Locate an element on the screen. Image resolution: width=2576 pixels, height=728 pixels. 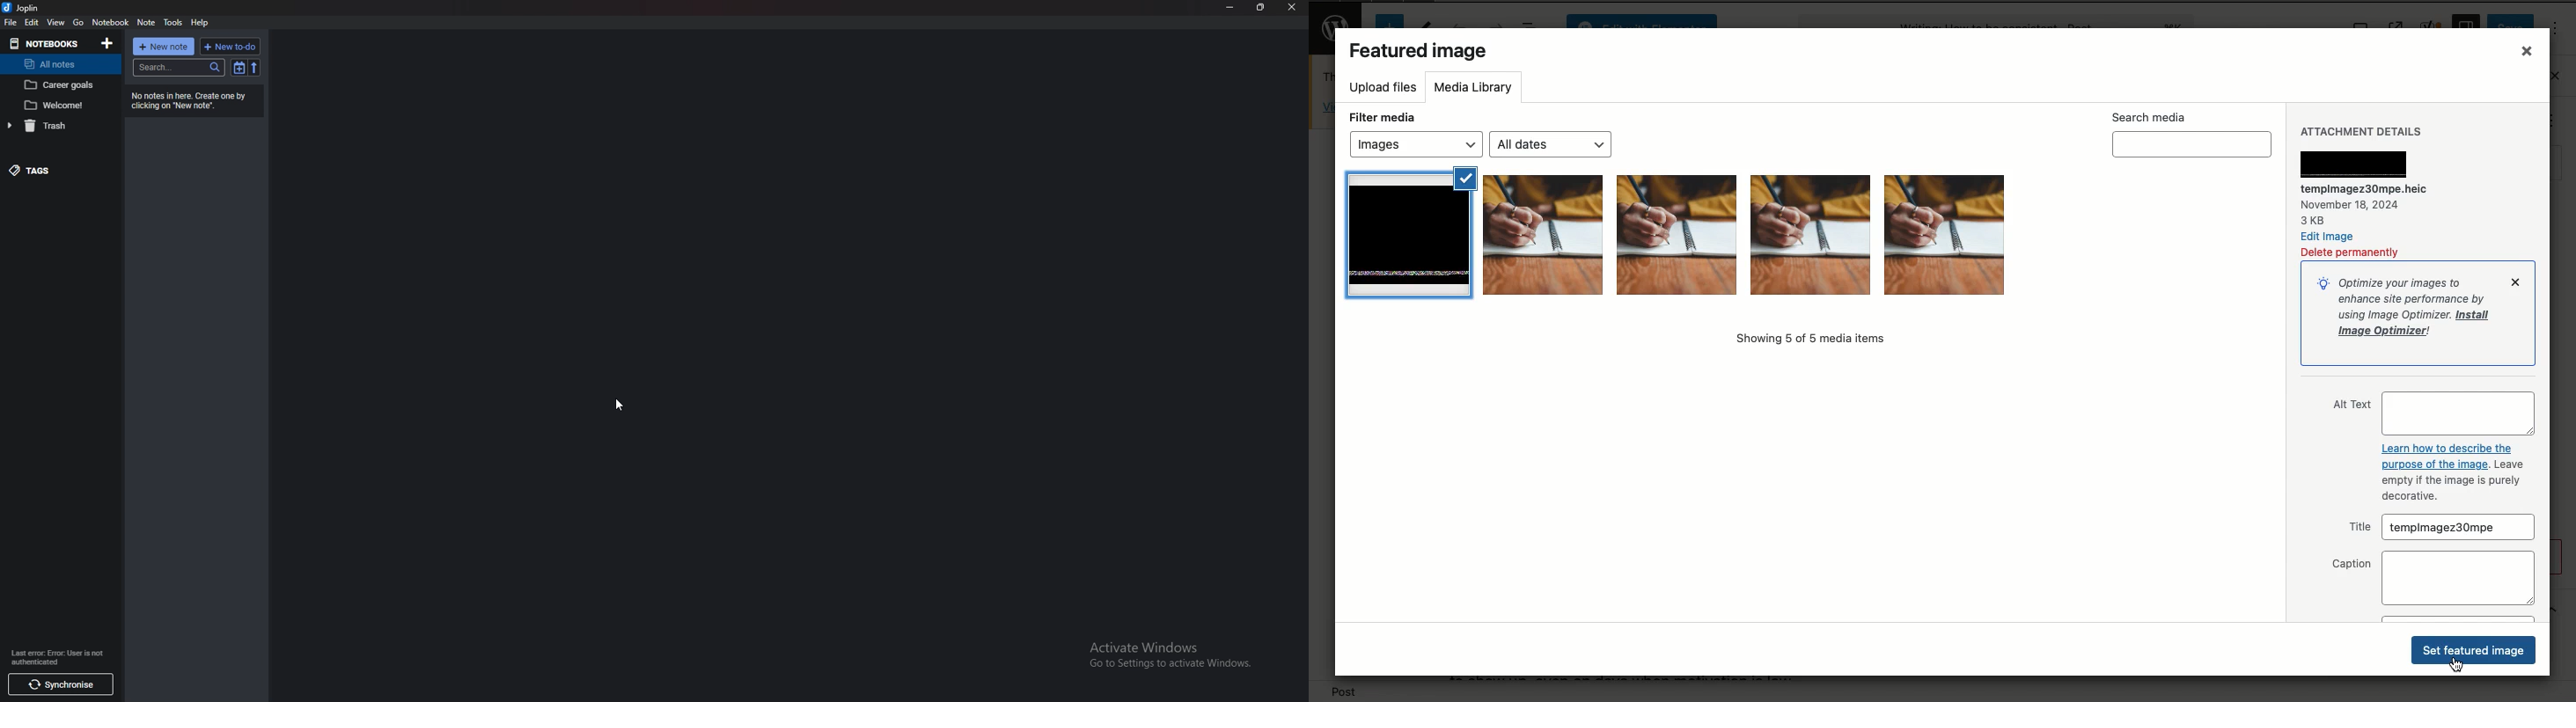
 info is located at coordinates (195, 100).